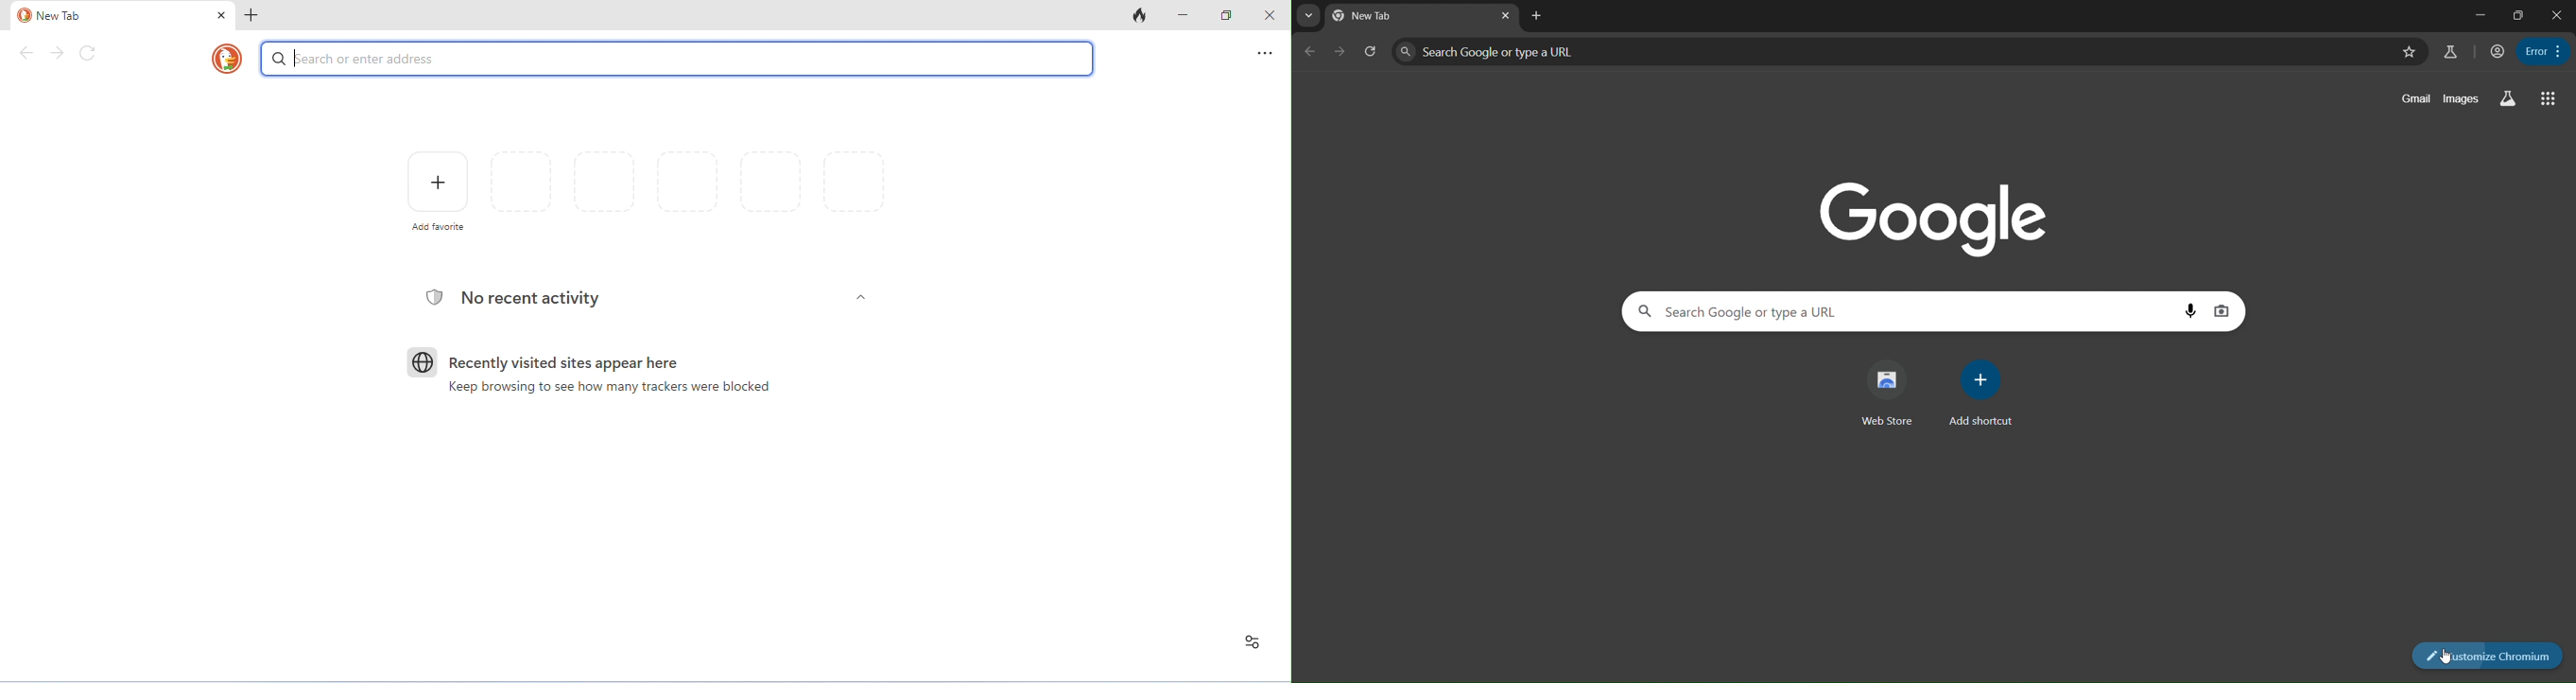  What do you see at coordinates (687, 182) in the screenshot?
I see `favorites and recently visited pages` at bounding box center [687, 182].